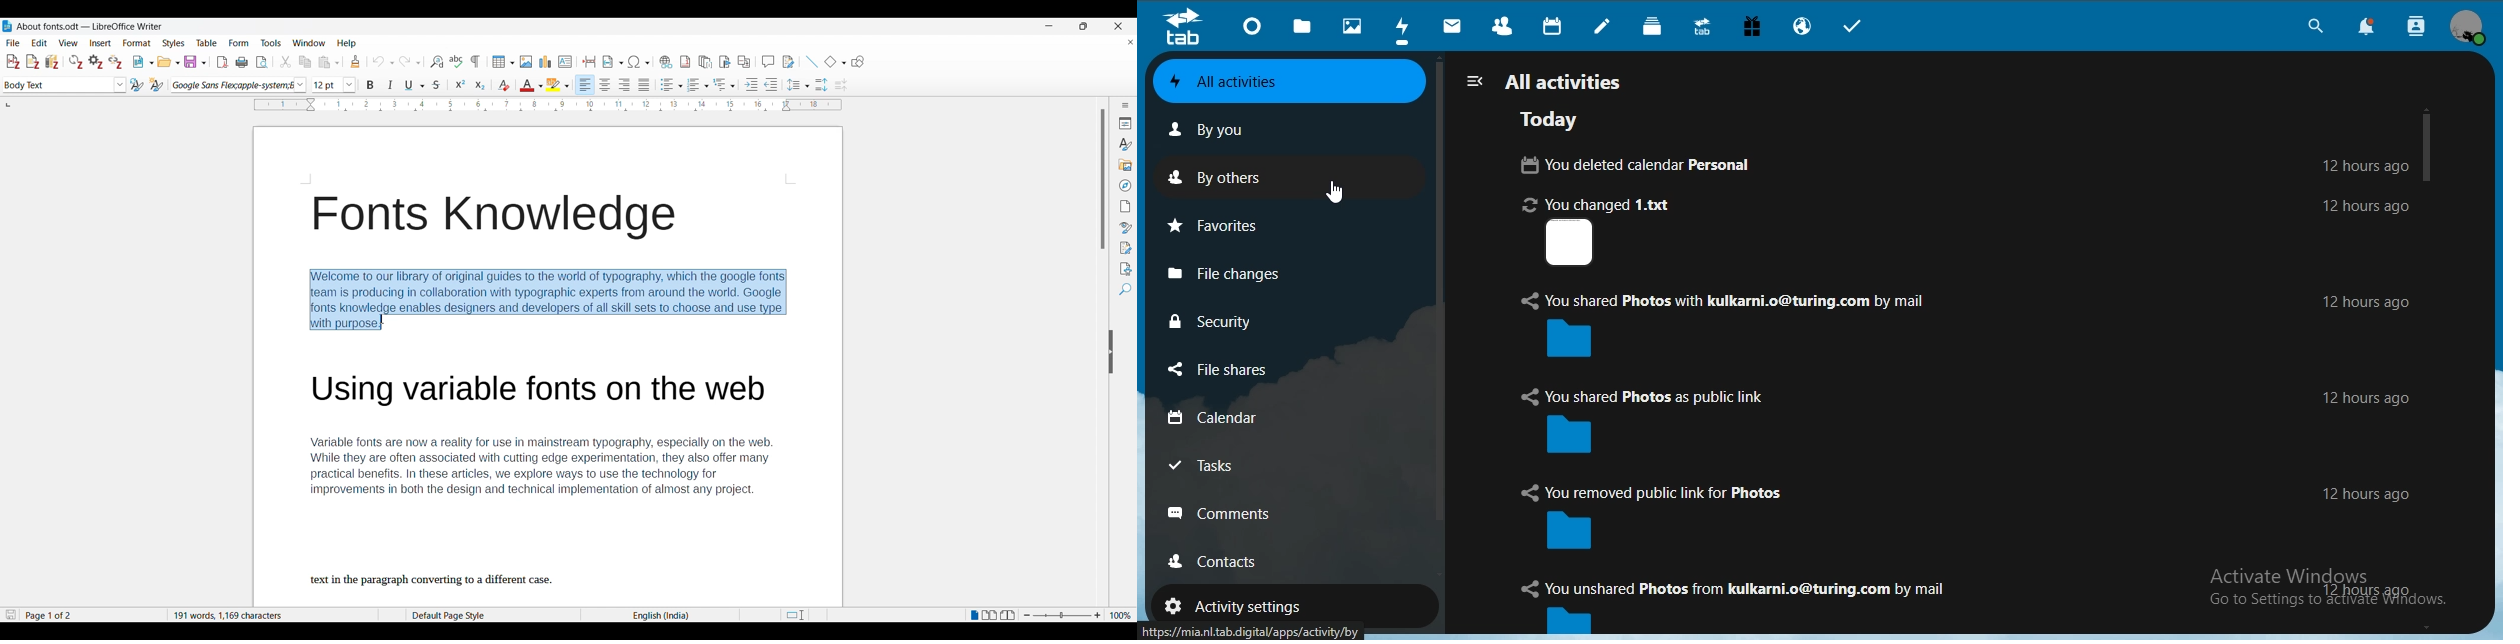 The image size is (2520, 644). What do you see at coordinates (309, 43) in the screenshot?
I see `Window options` at bounding box center [309, 43].